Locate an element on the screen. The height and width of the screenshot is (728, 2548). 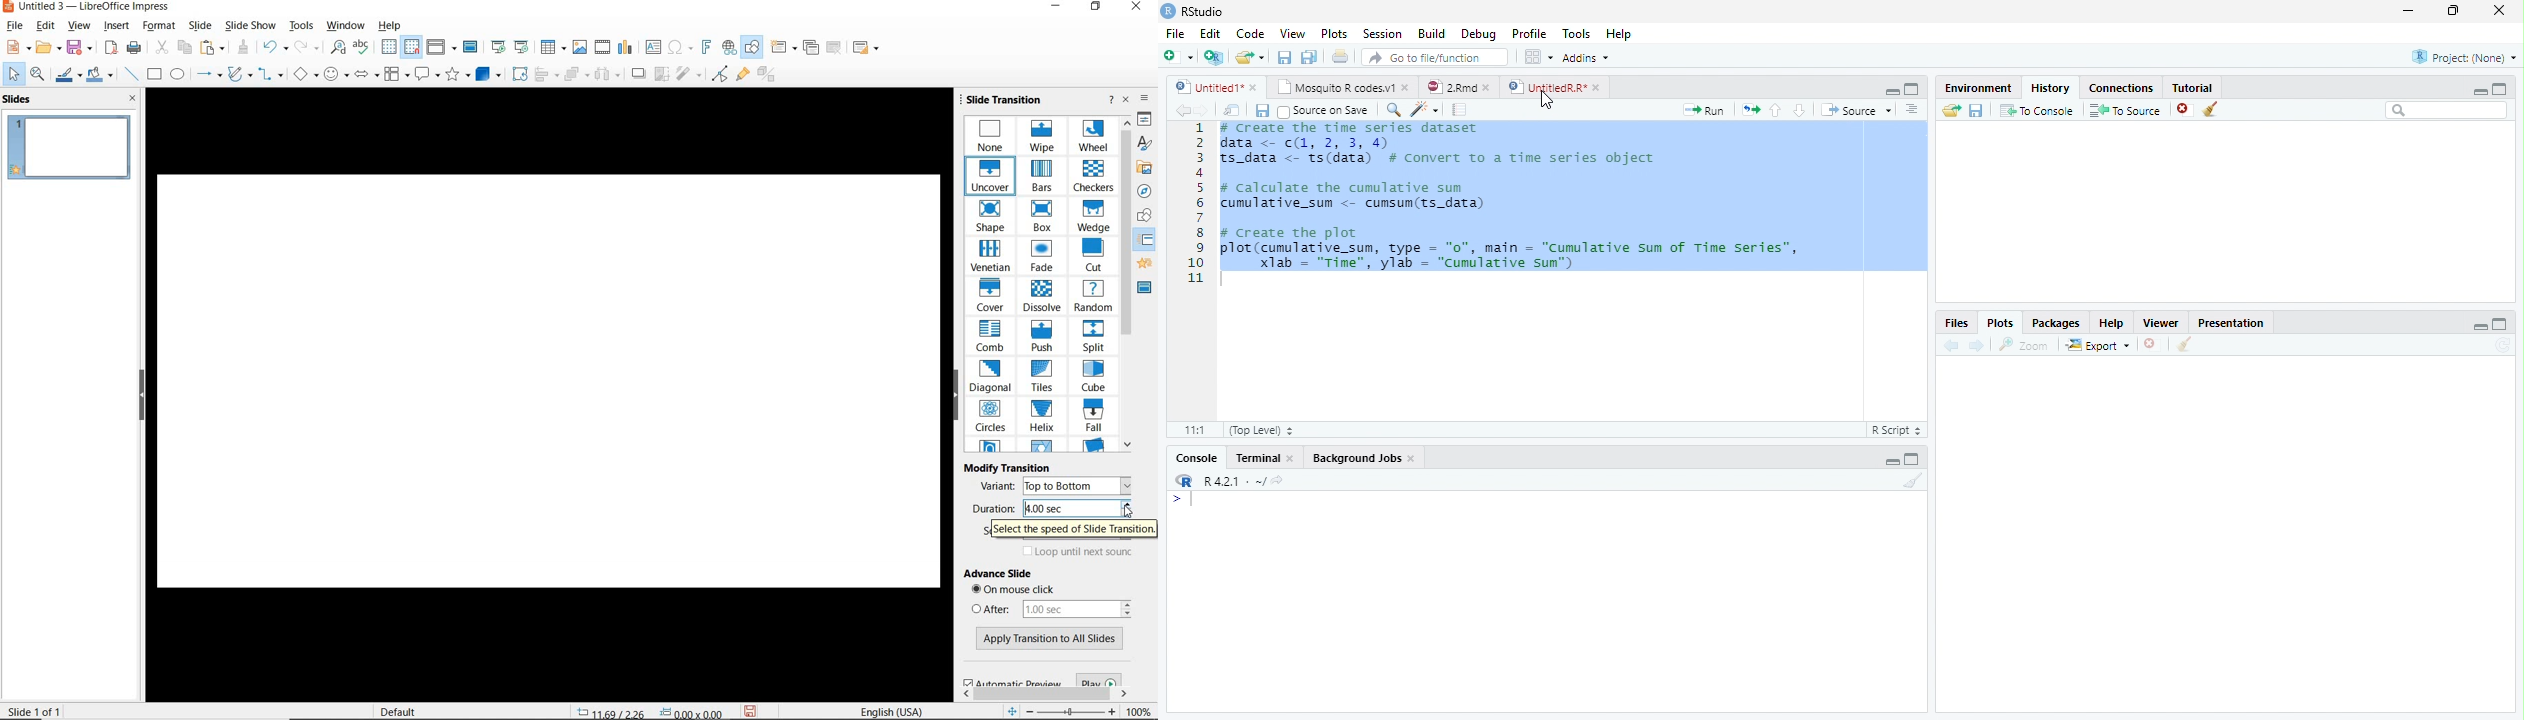
cursor is located at coordinates (1128, 511).